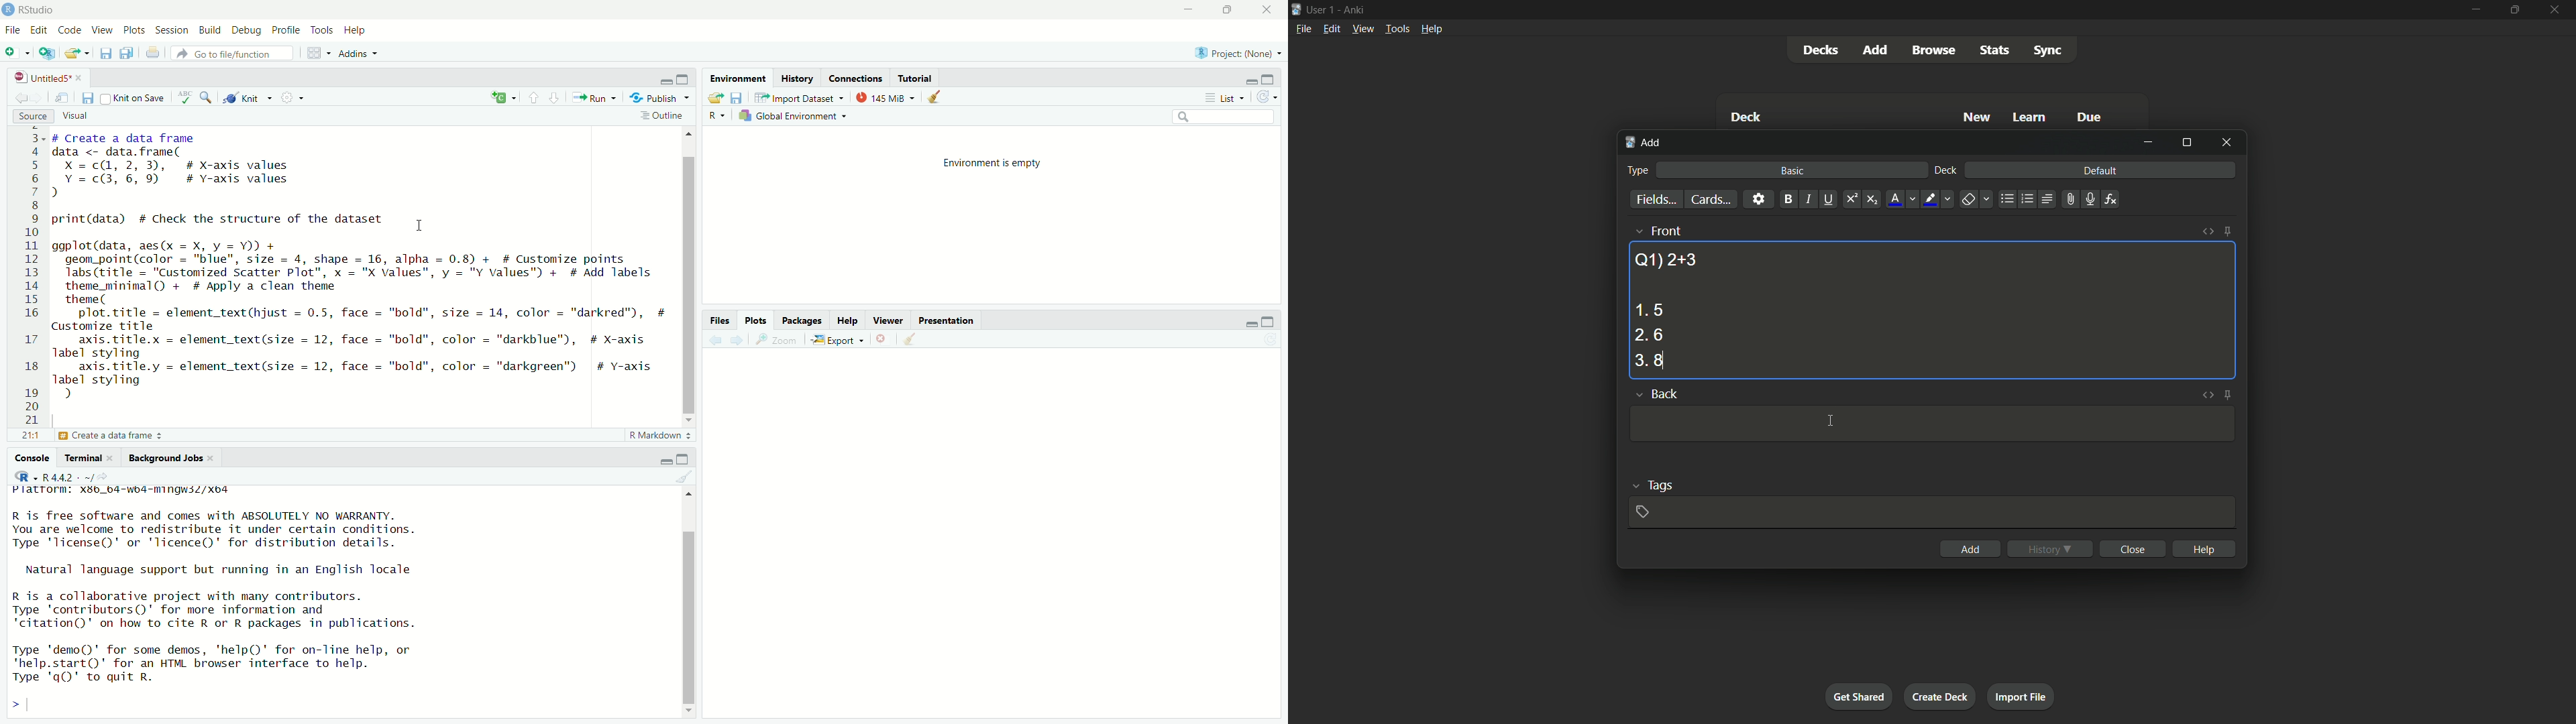 This screenshot has width=2576, height=728. Describe the element at coordinates (1249, 82) in the screenshot. I see `Minimize` at that location.